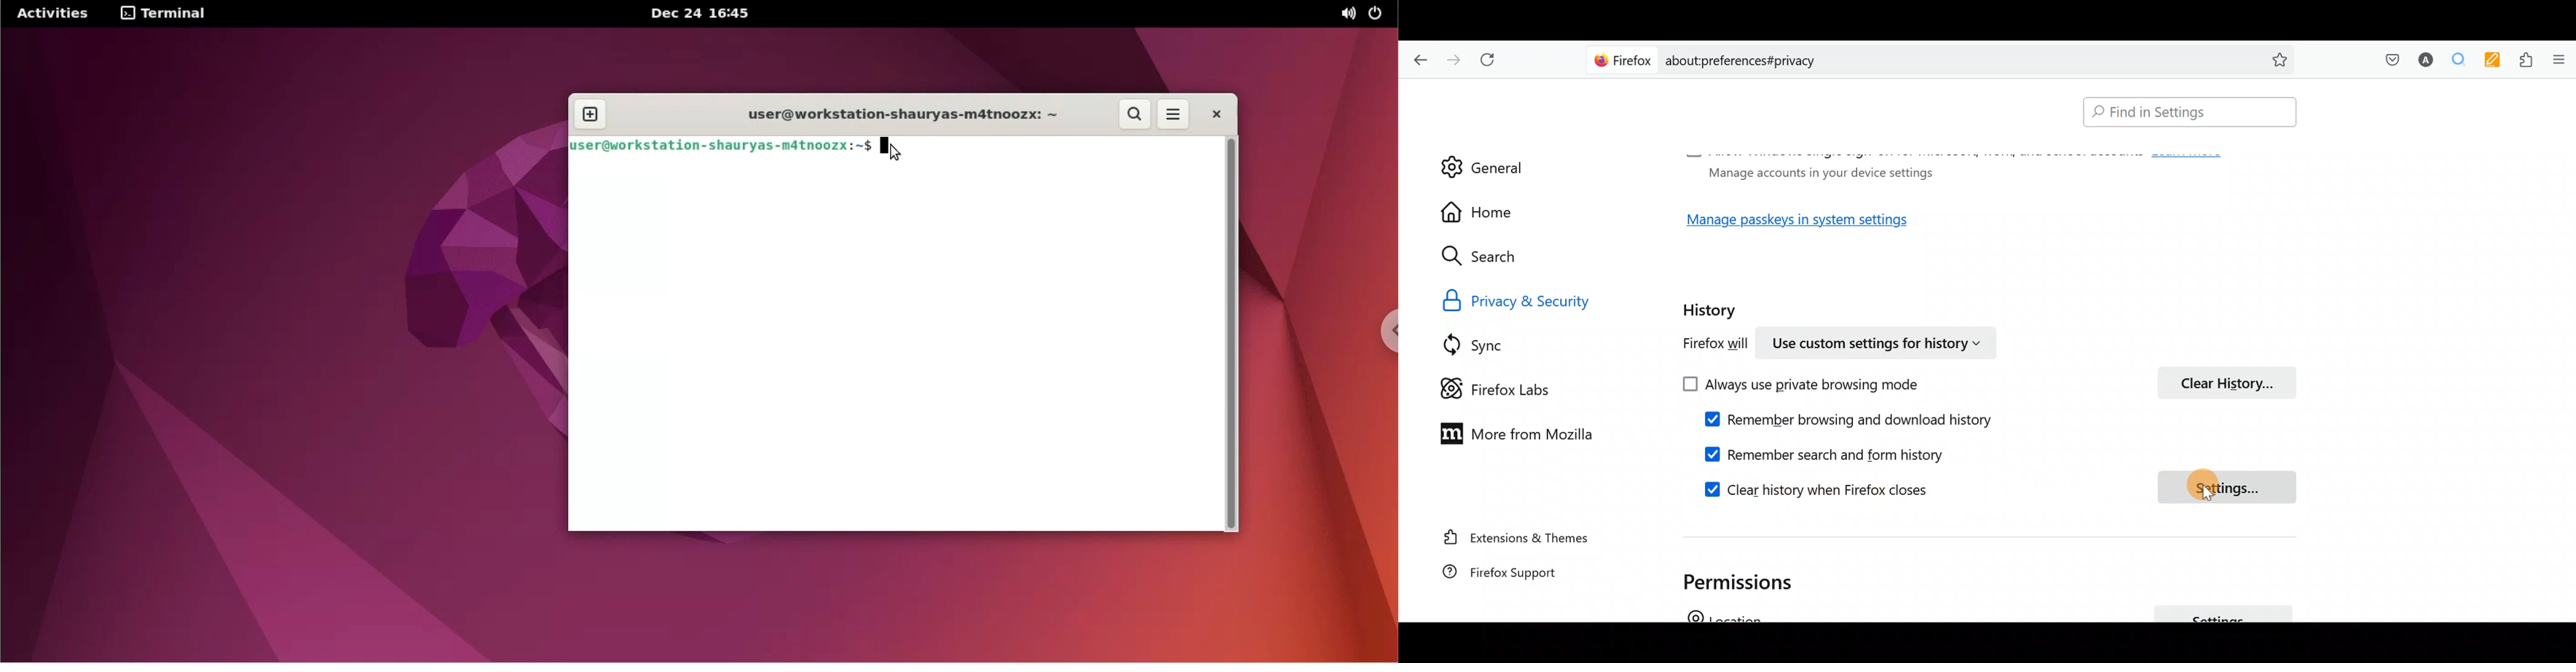 The height and width of the screenshot is (672, 2576). I want to click on Go forward one page, so click(1452, 56).